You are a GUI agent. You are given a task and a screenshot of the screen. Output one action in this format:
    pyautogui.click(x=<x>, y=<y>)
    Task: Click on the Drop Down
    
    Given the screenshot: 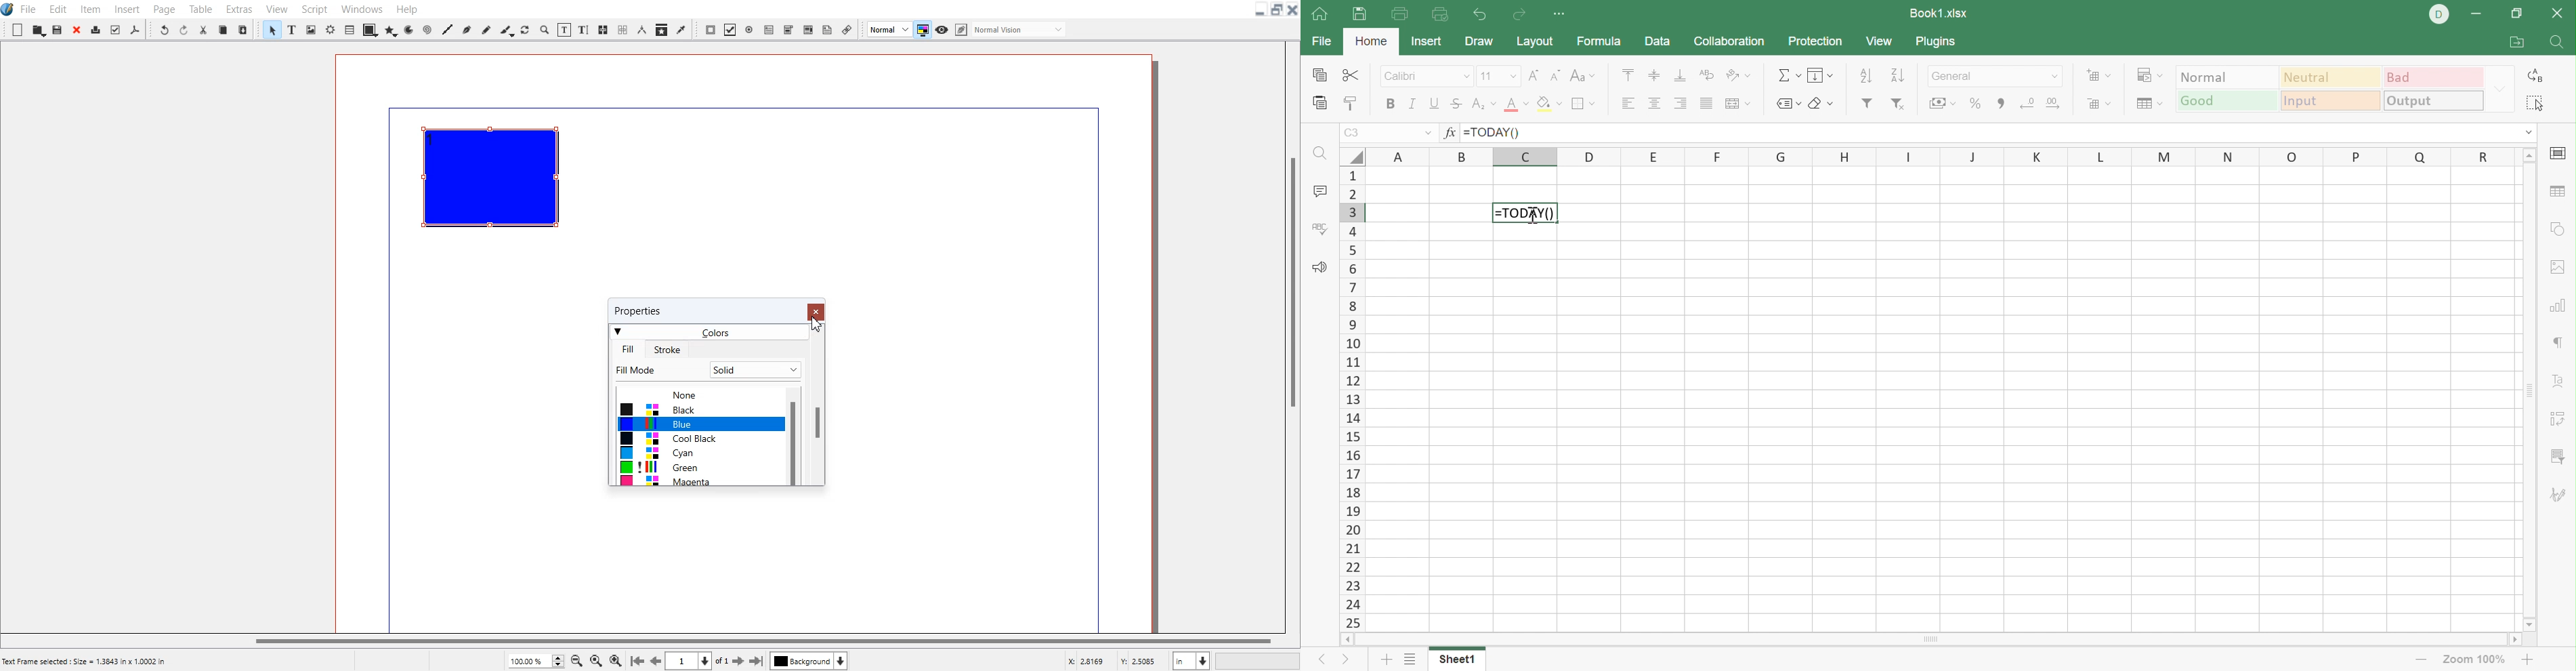 What is the action you would take?
    pyautogui.click(x=1467, y=76)
    